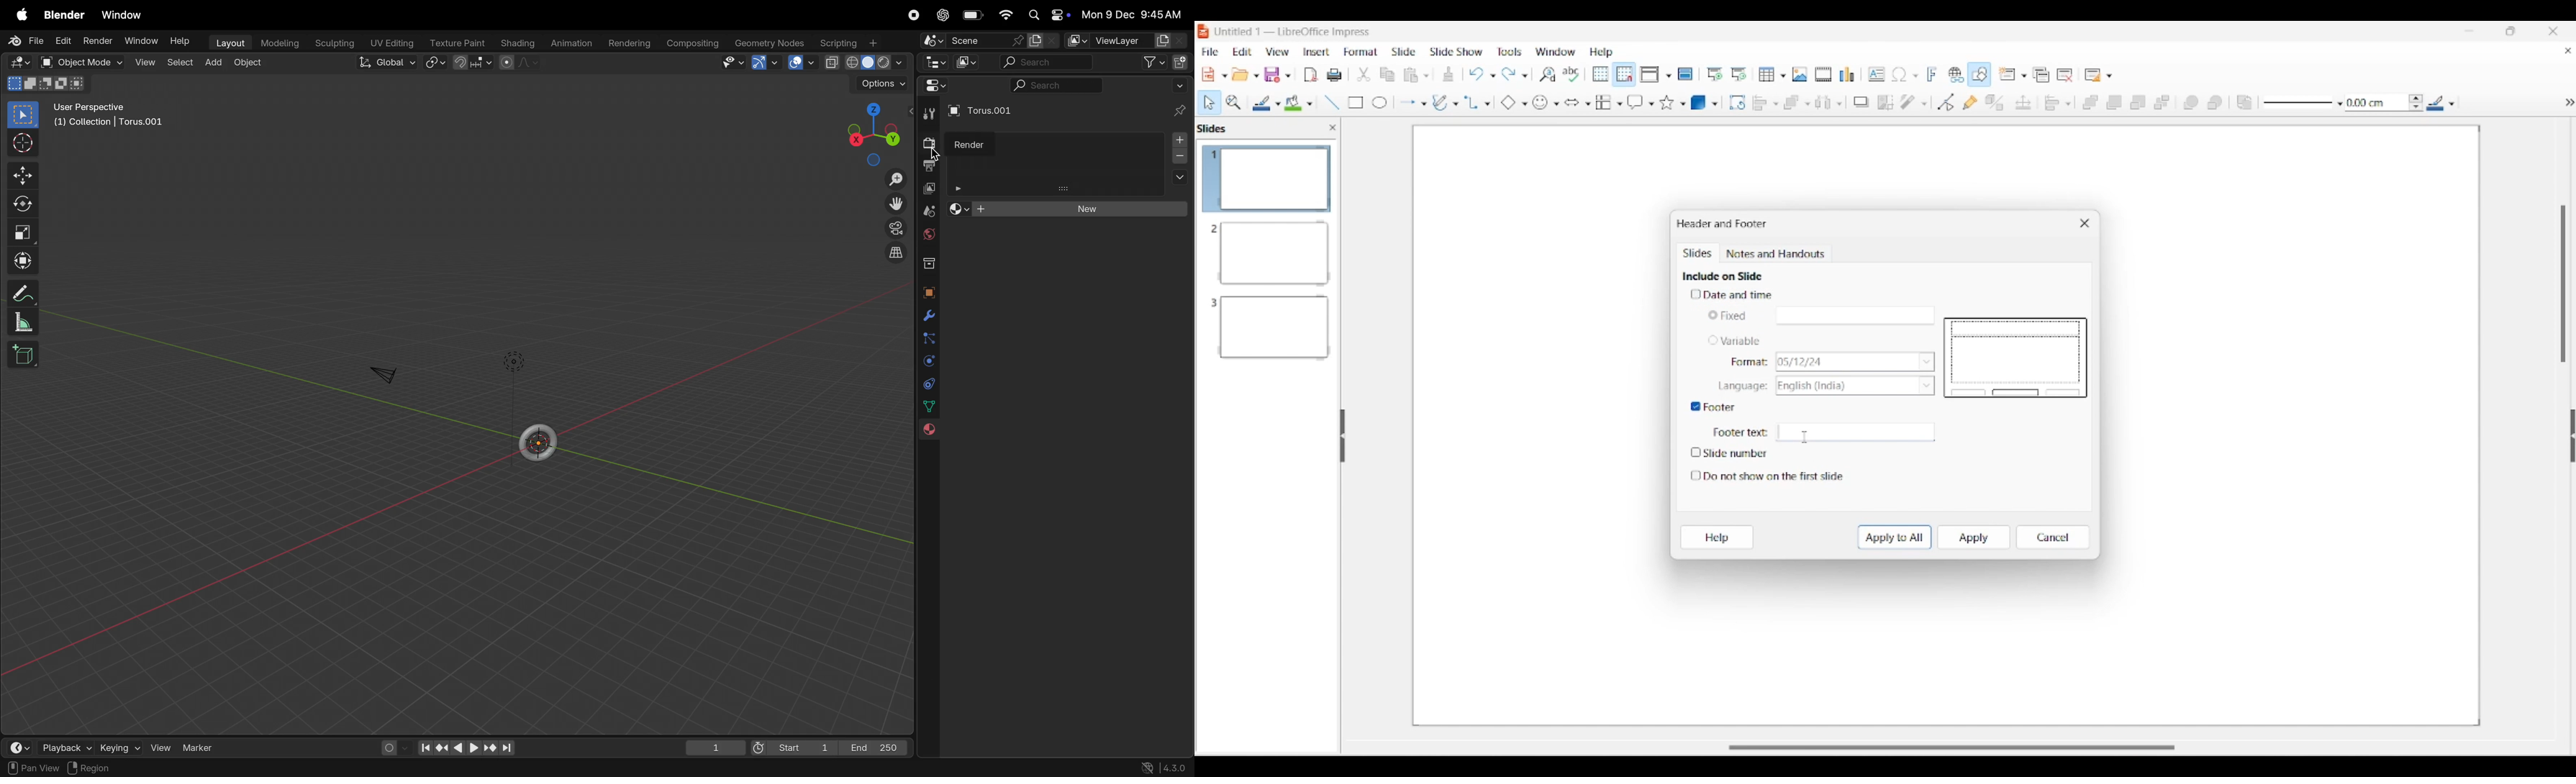  What do you see at coordinates (181, 41) in the screenshot?
I see `help` at bounding box center [181, 41].